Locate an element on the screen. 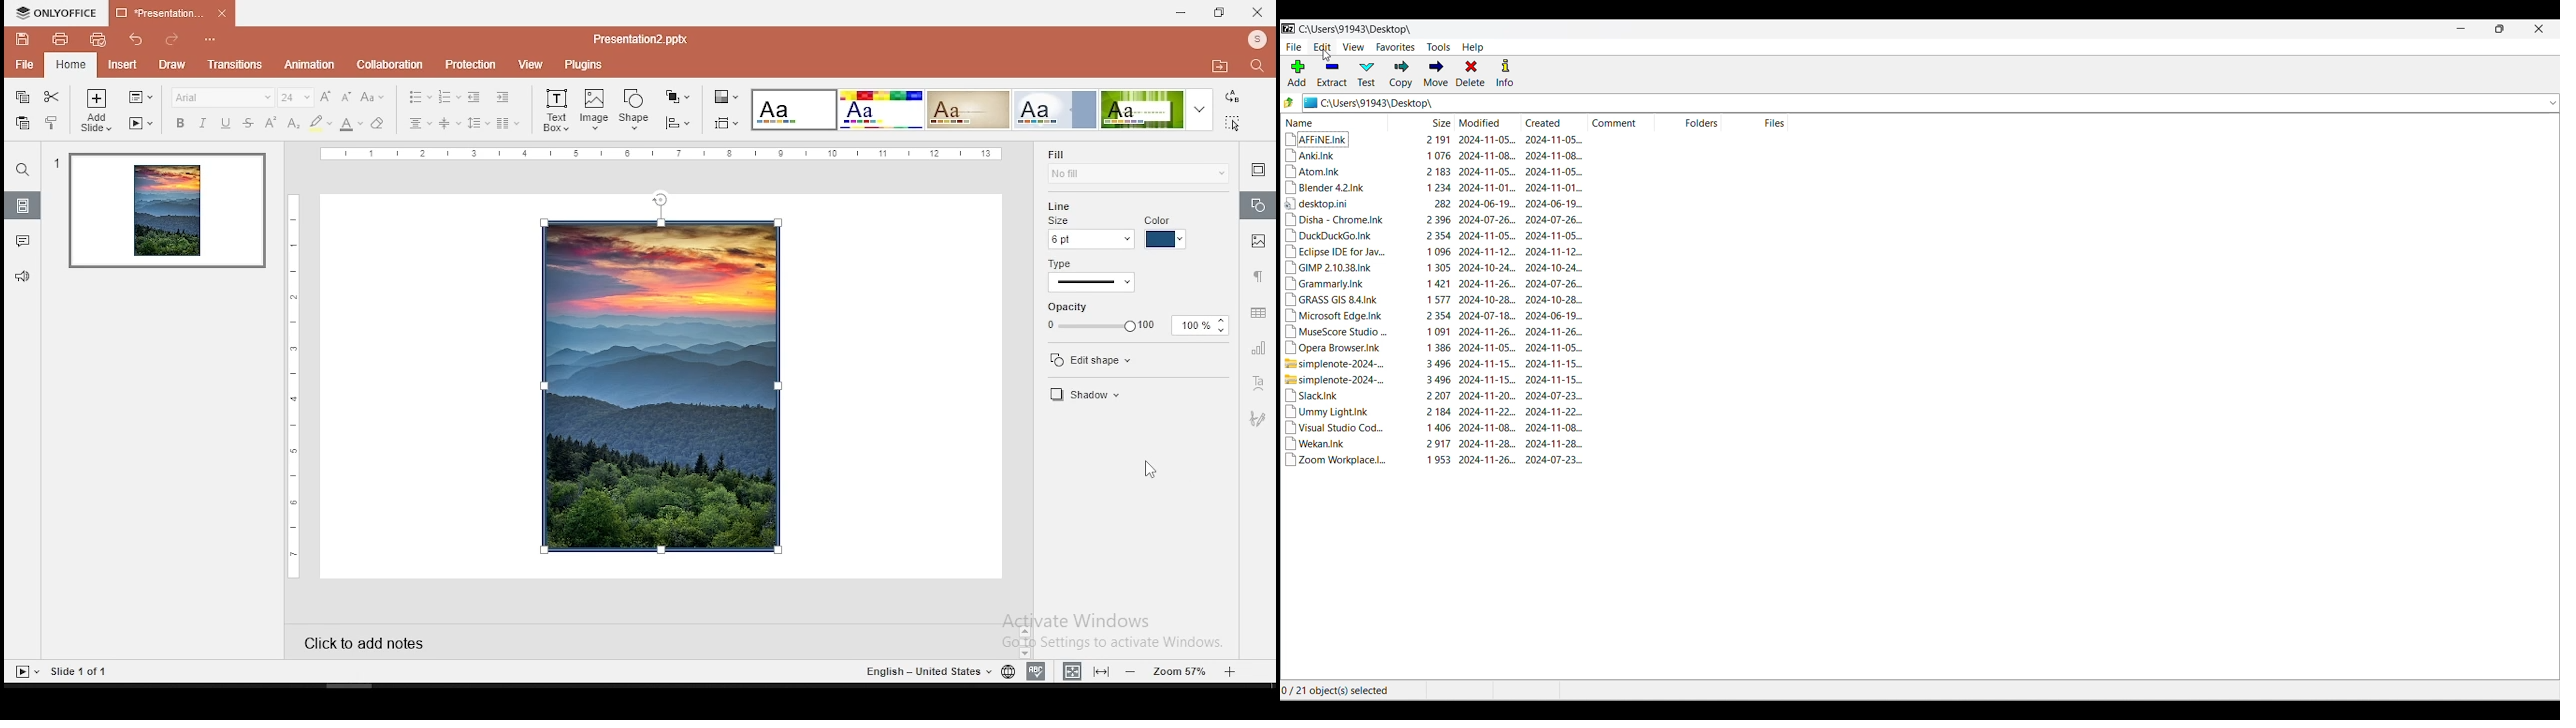 Image resolution: width=2576 pixels, height=728 pixels. italics is located at coordinates (204, 124).